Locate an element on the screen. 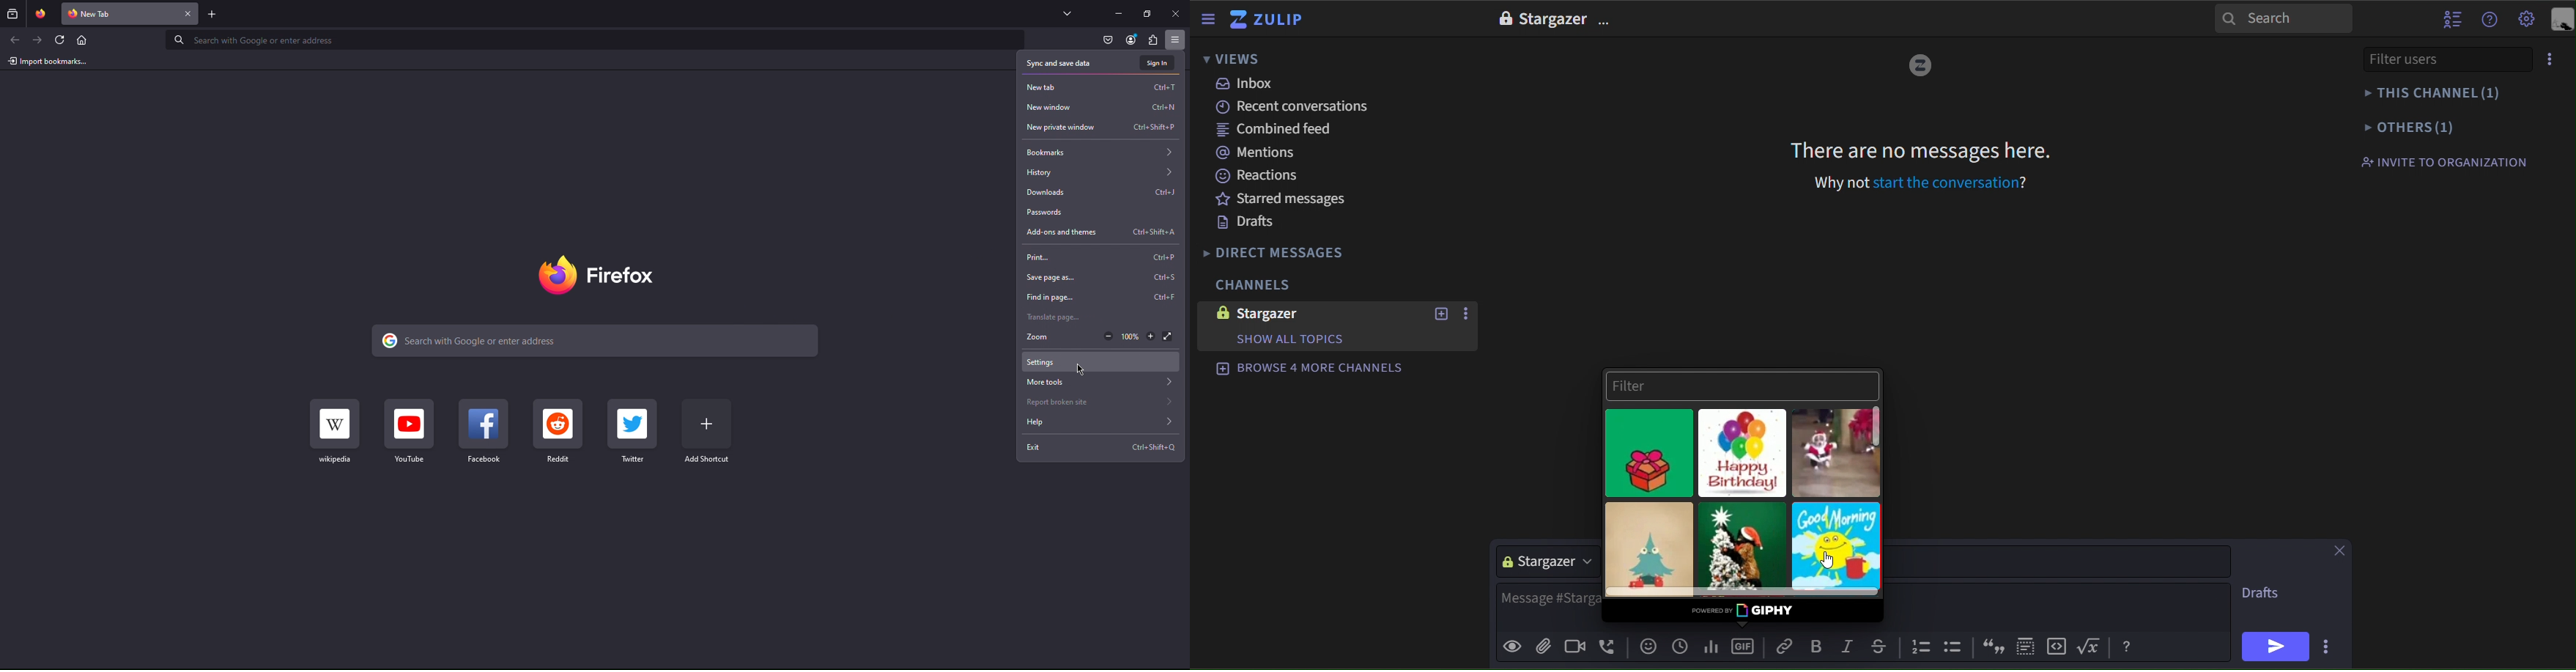  Exit is located at coordinates (1101, 447).